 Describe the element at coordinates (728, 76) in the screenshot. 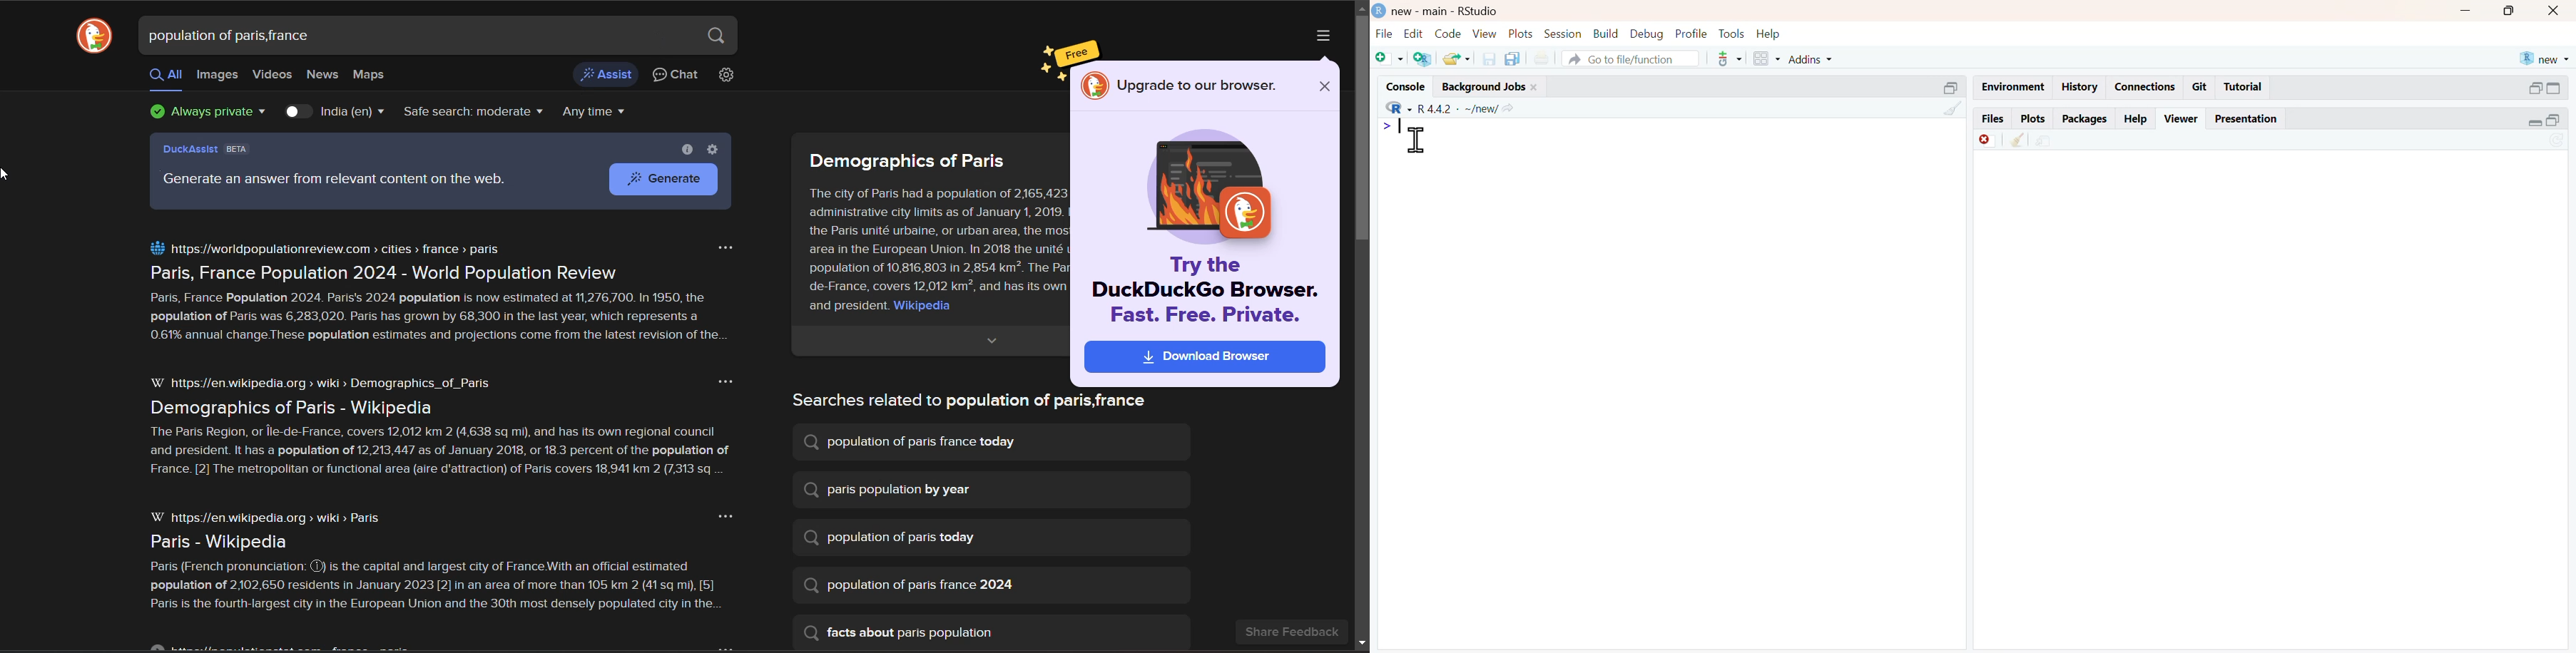

I see `change search settings` at that location.